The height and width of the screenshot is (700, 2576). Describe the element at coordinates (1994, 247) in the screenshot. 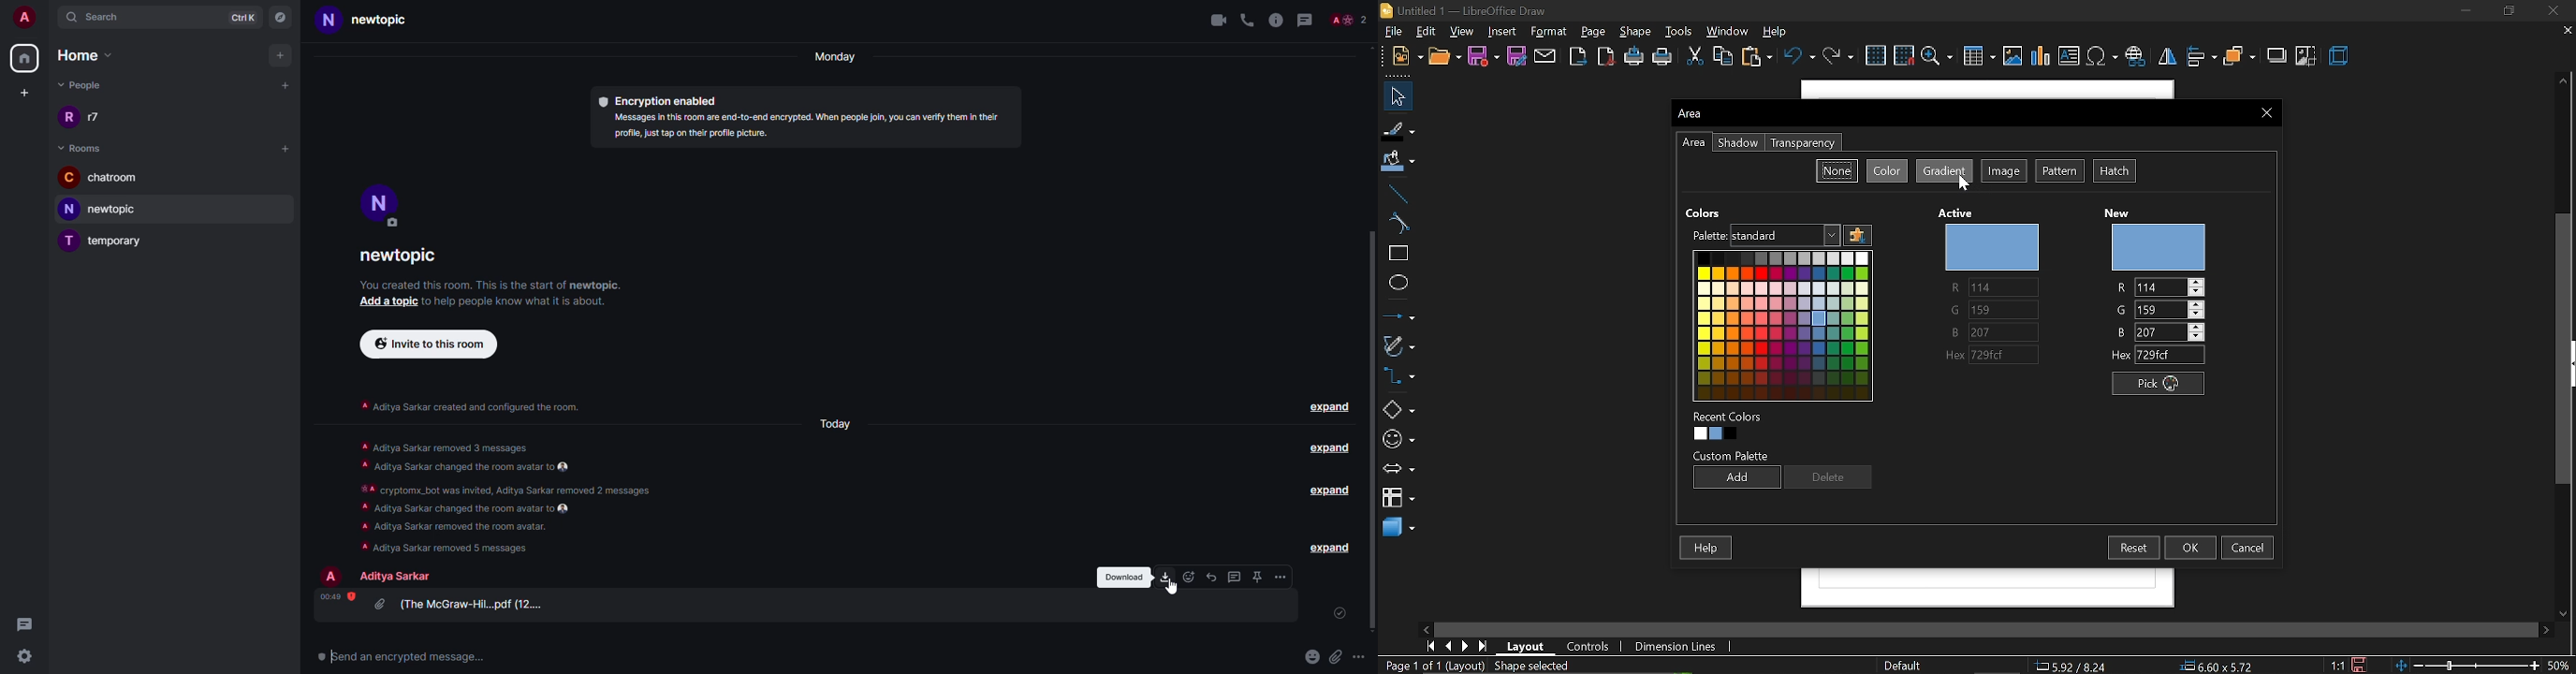

I see `active` at that location.